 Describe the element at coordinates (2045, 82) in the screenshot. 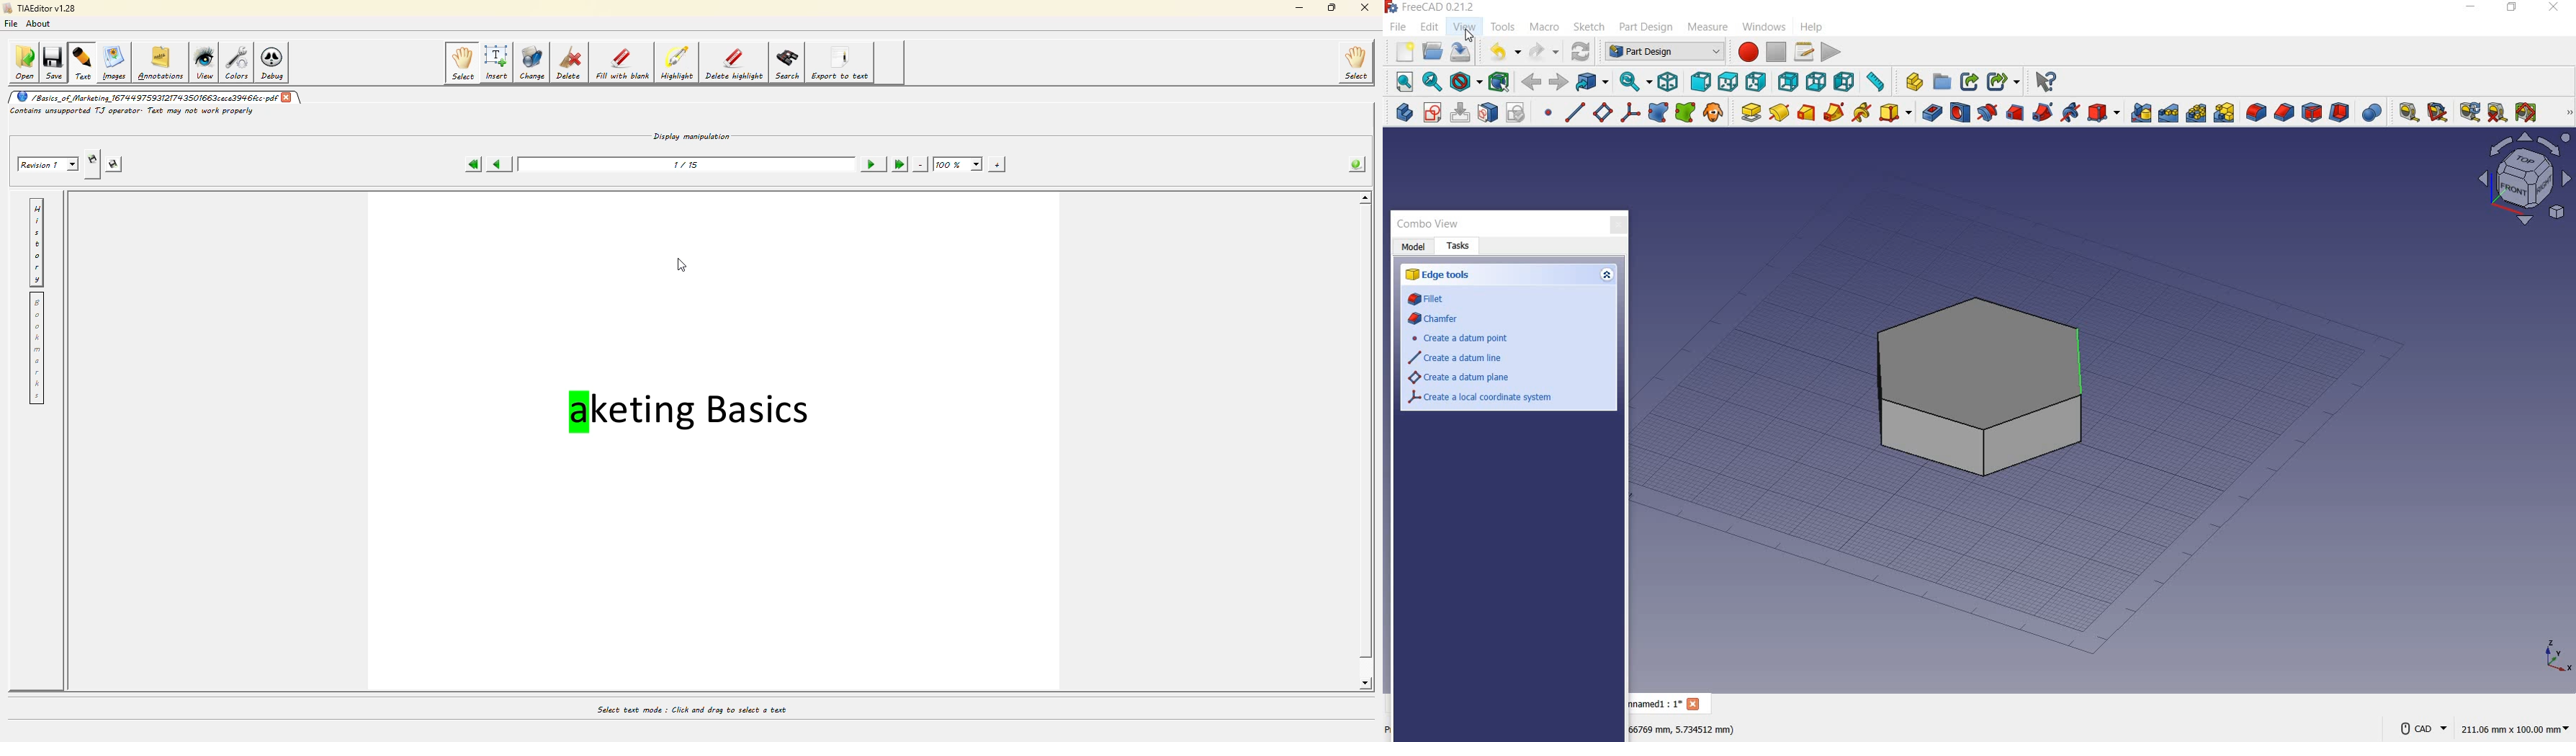

I see `what's this?` at that location.